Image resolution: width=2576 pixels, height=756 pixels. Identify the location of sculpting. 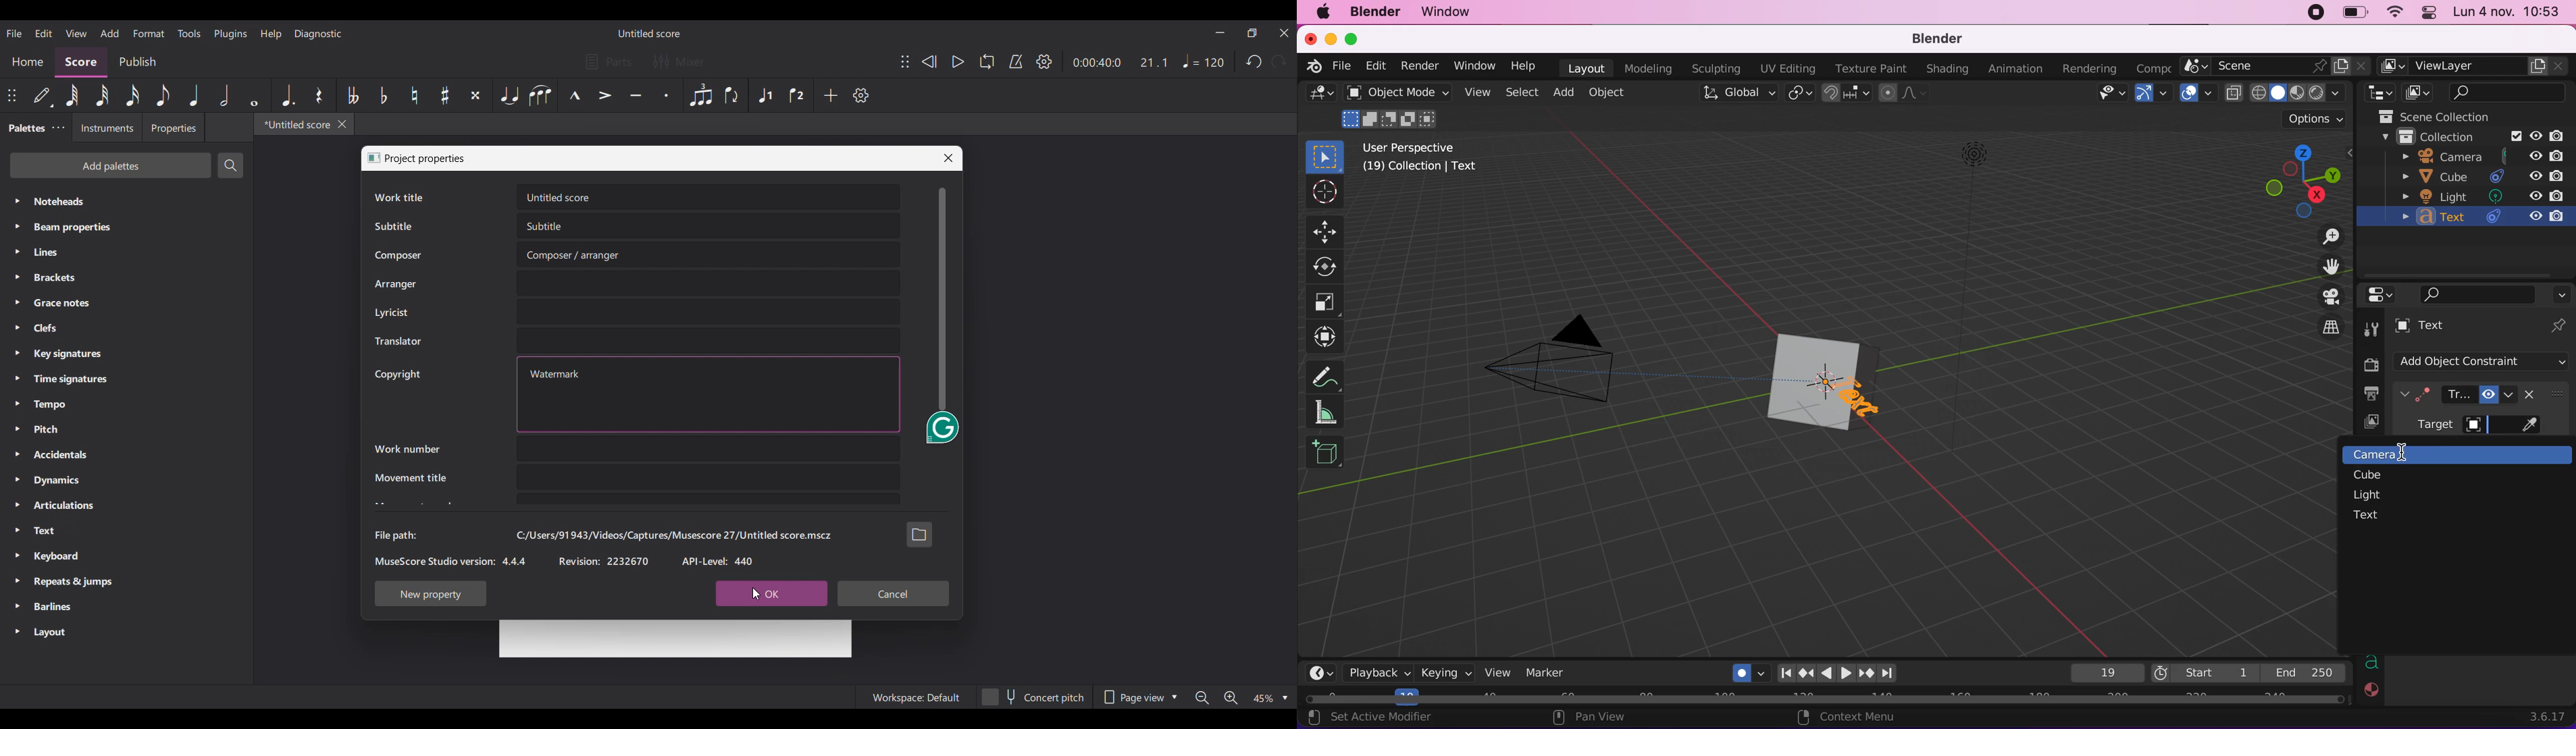
(1719, 70).